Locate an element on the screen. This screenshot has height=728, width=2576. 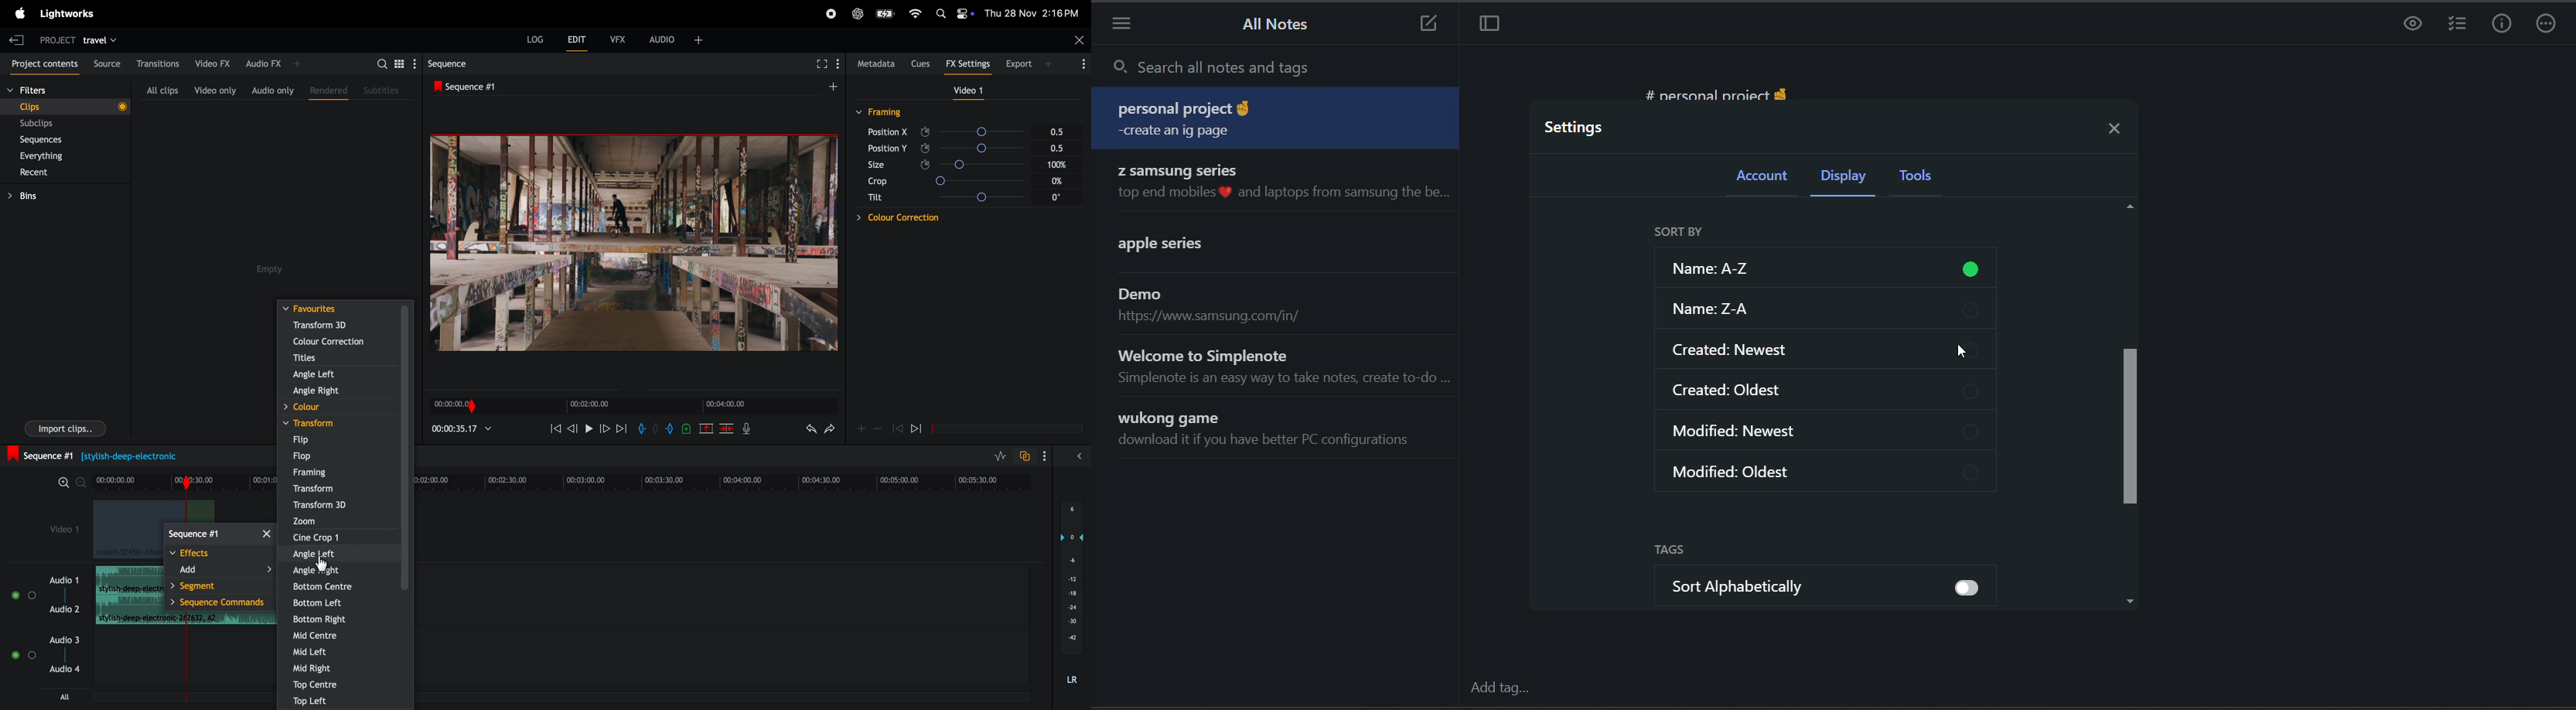
cues is located at coordinates (920, 62).